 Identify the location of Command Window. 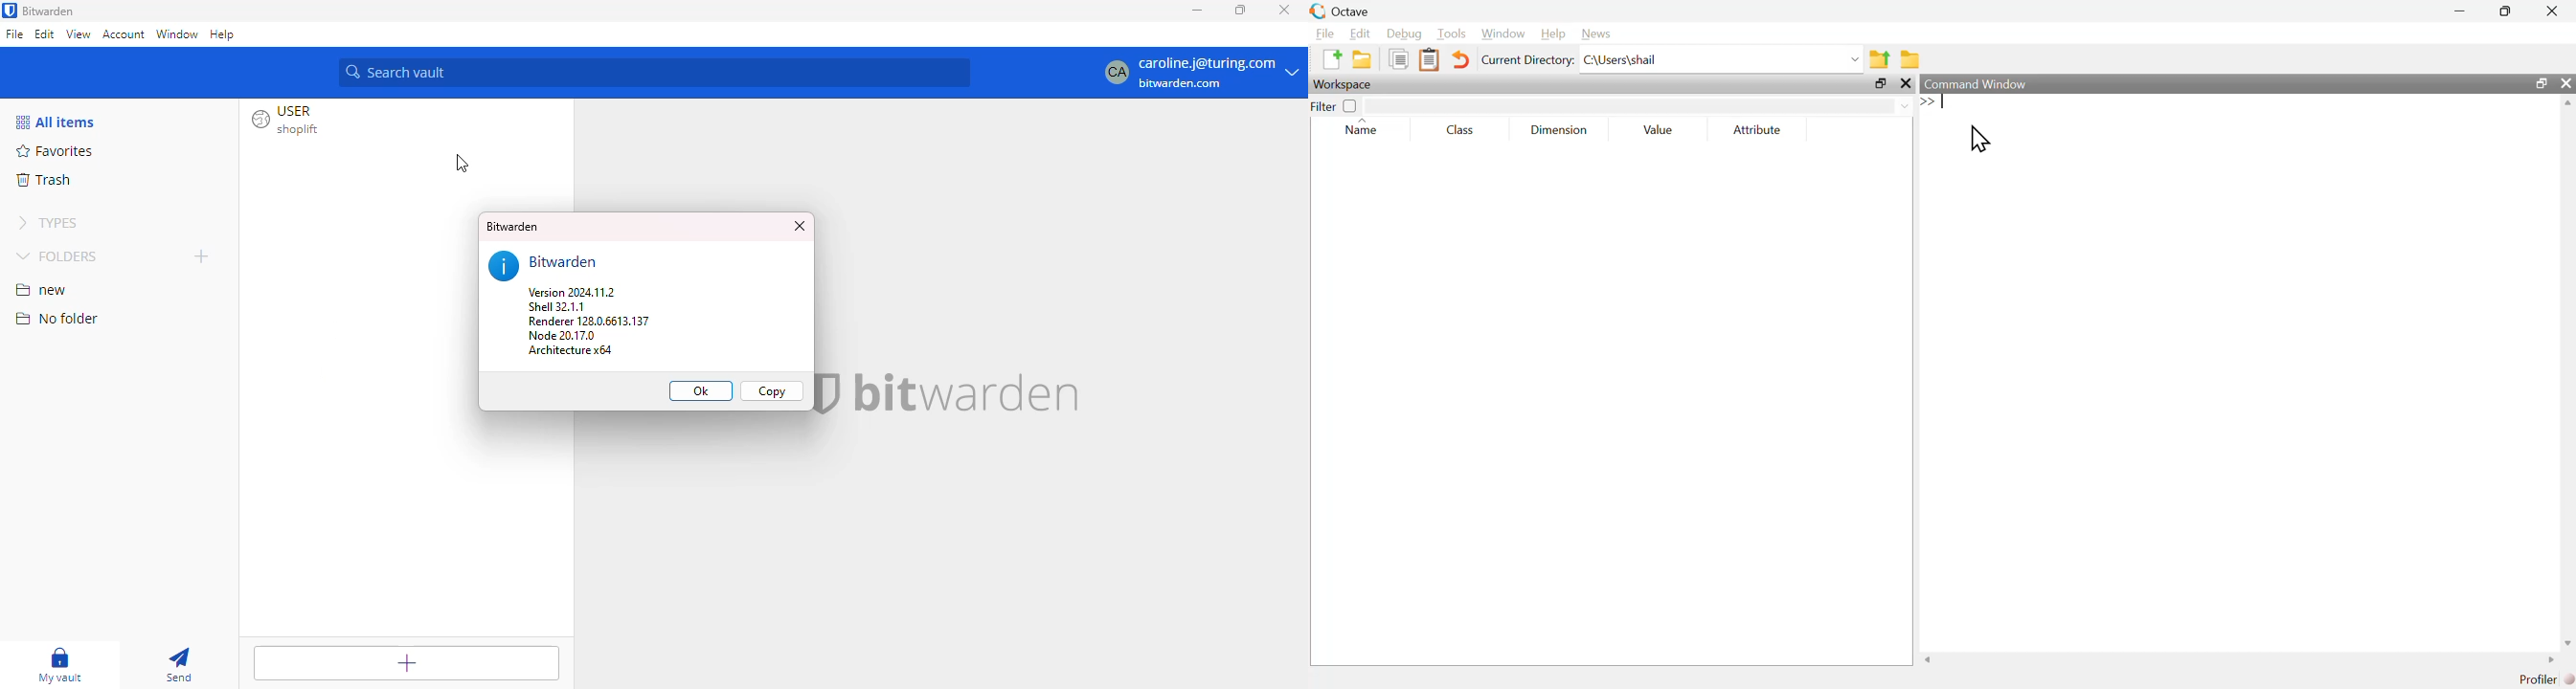
(1978, 83).